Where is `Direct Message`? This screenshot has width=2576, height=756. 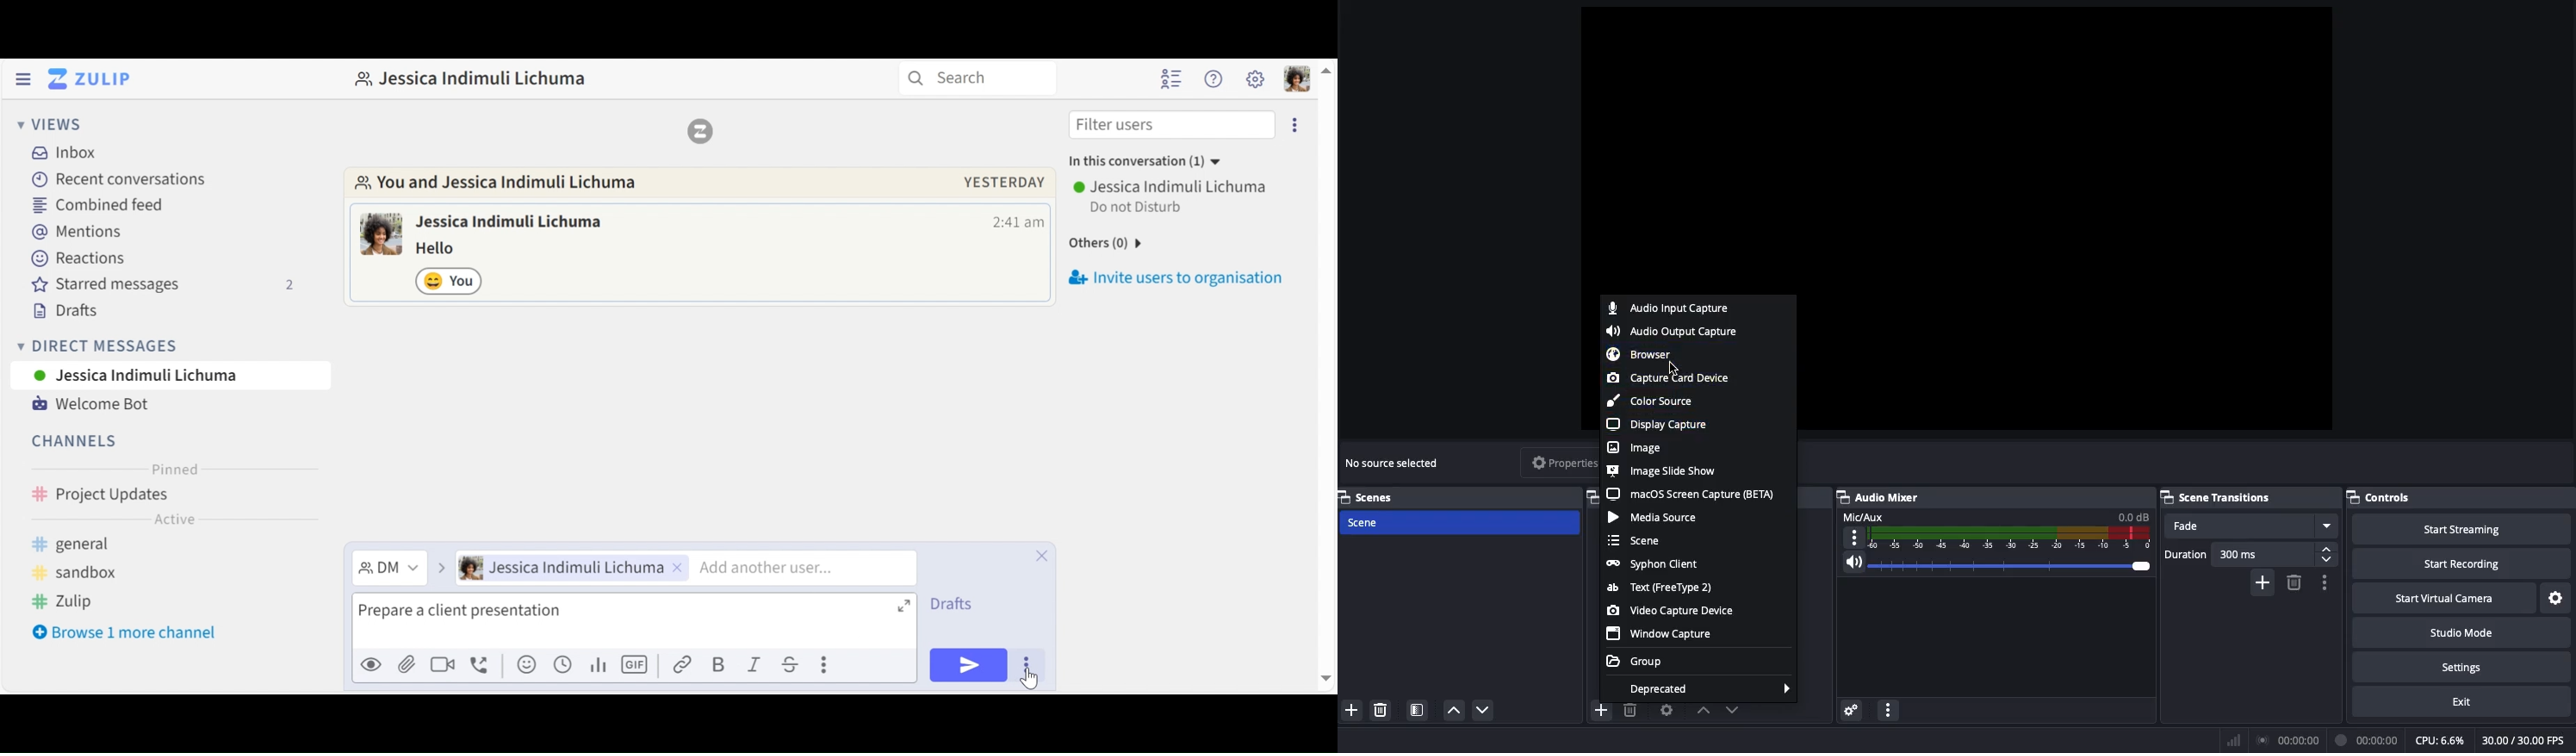 Direct Message is located at coordinates (388, 568).